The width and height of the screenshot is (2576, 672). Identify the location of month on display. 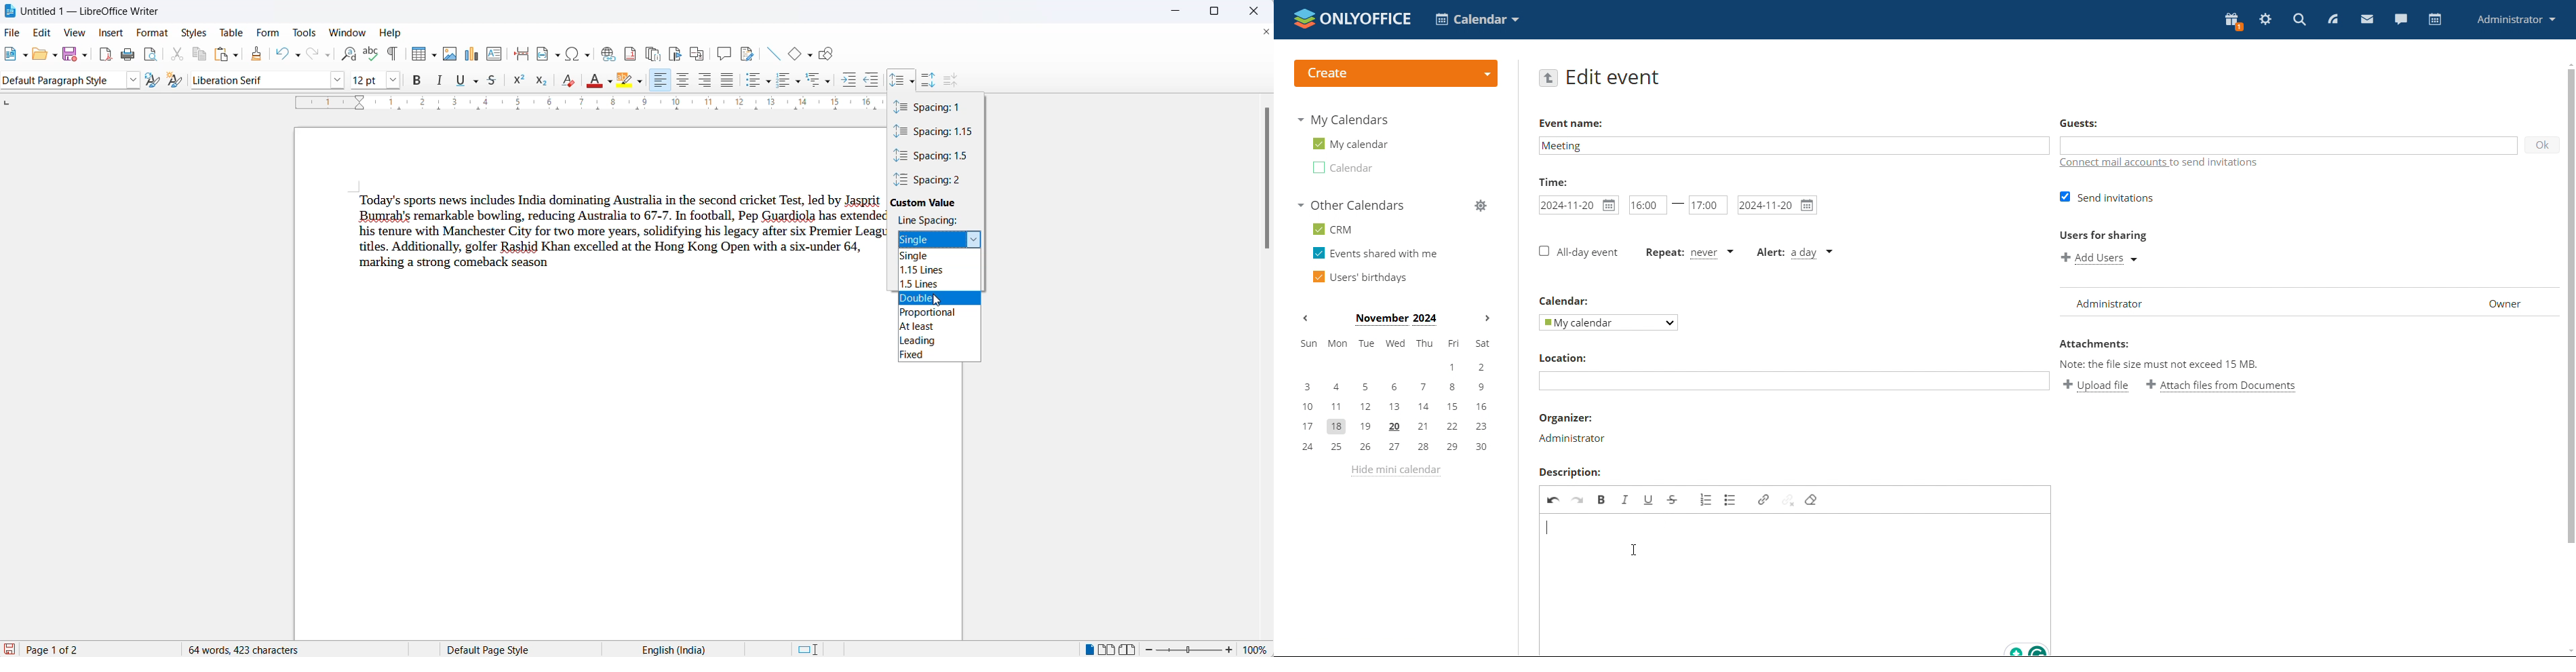
(1396, 320).